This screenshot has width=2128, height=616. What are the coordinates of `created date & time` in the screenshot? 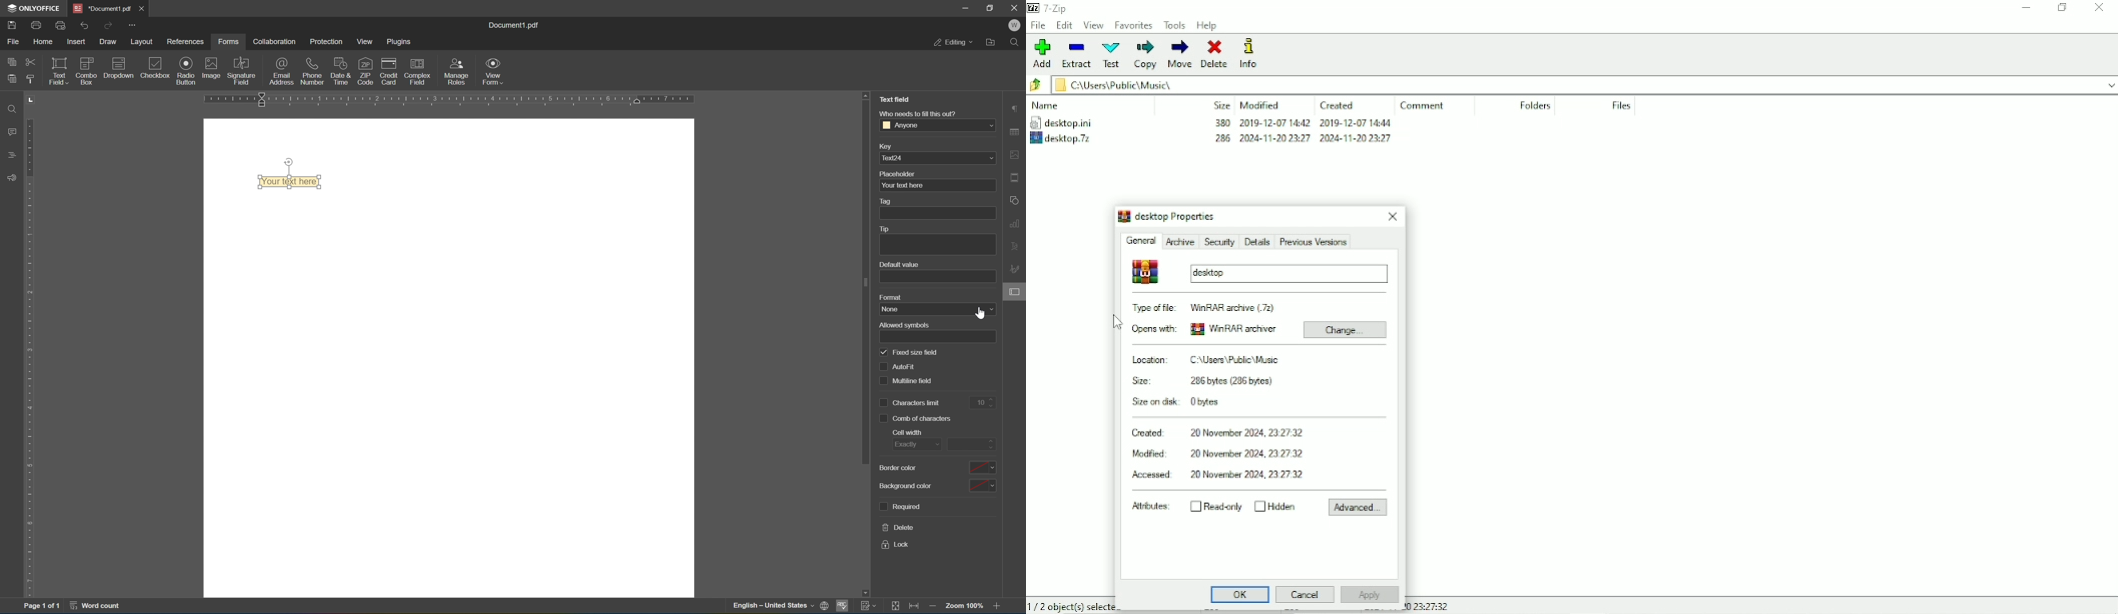 It's located at (1356, 138).